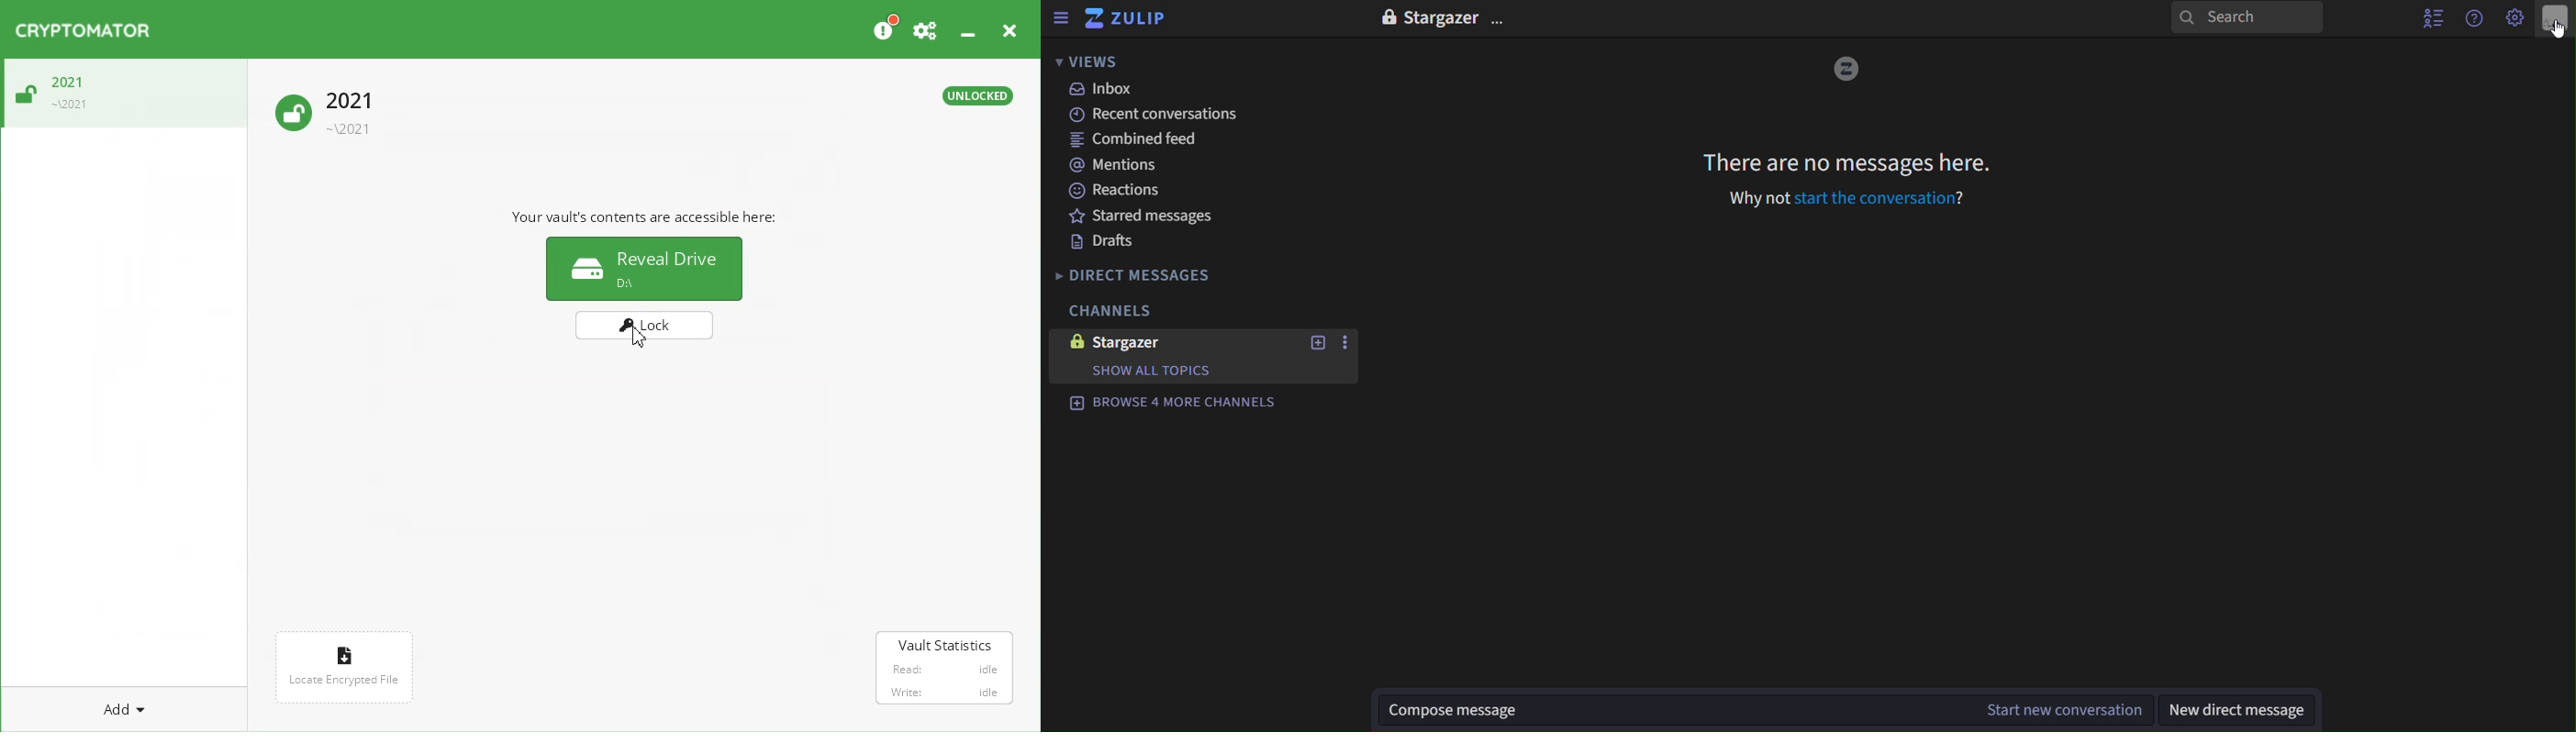 The image size is (2576, 756). What do you see at coordinates (1155, 114) in the screenshot?
I see `recent canversations` at bounding box center [1155, 114].